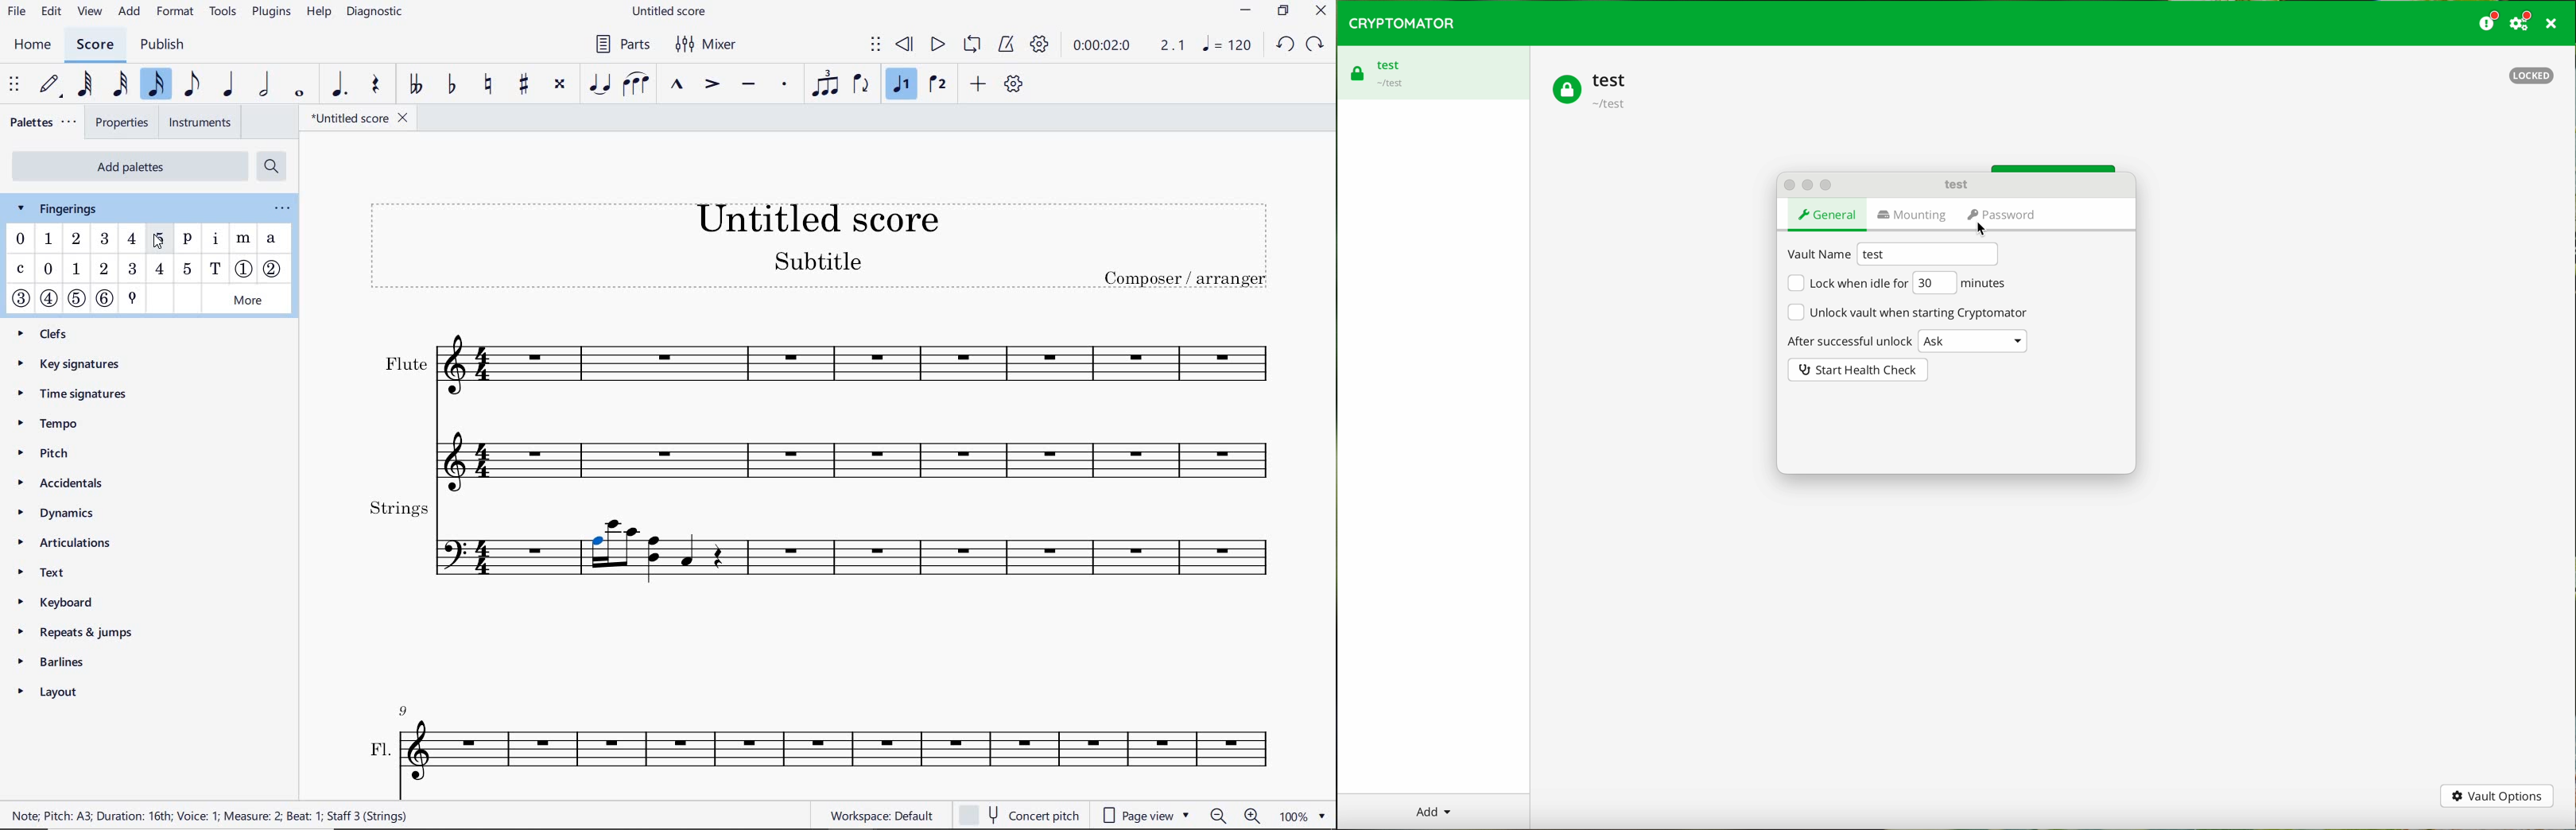  I want to click on clefs, so click(60, 332).